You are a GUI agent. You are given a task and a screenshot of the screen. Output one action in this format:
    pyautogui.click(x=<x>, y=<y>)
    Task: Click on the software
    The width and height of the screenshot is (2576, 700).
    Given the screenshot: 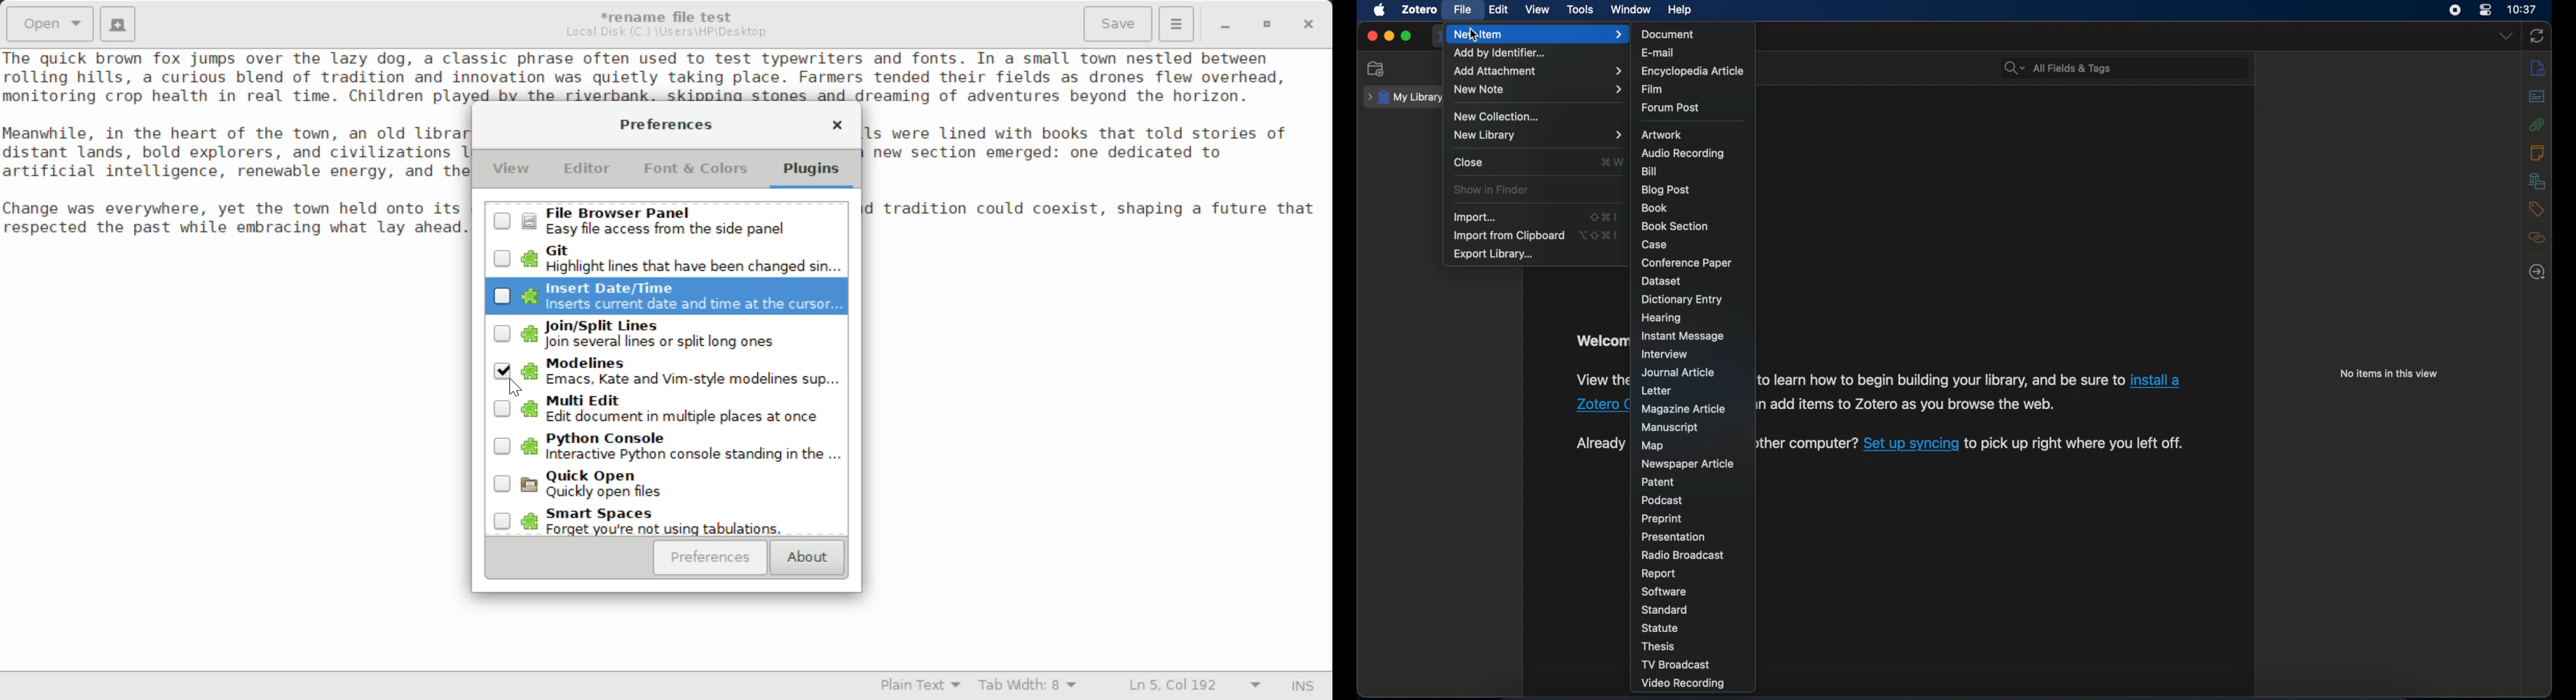 What is the action you would take?
    pyautogui.click(x=1665, y=591)
    